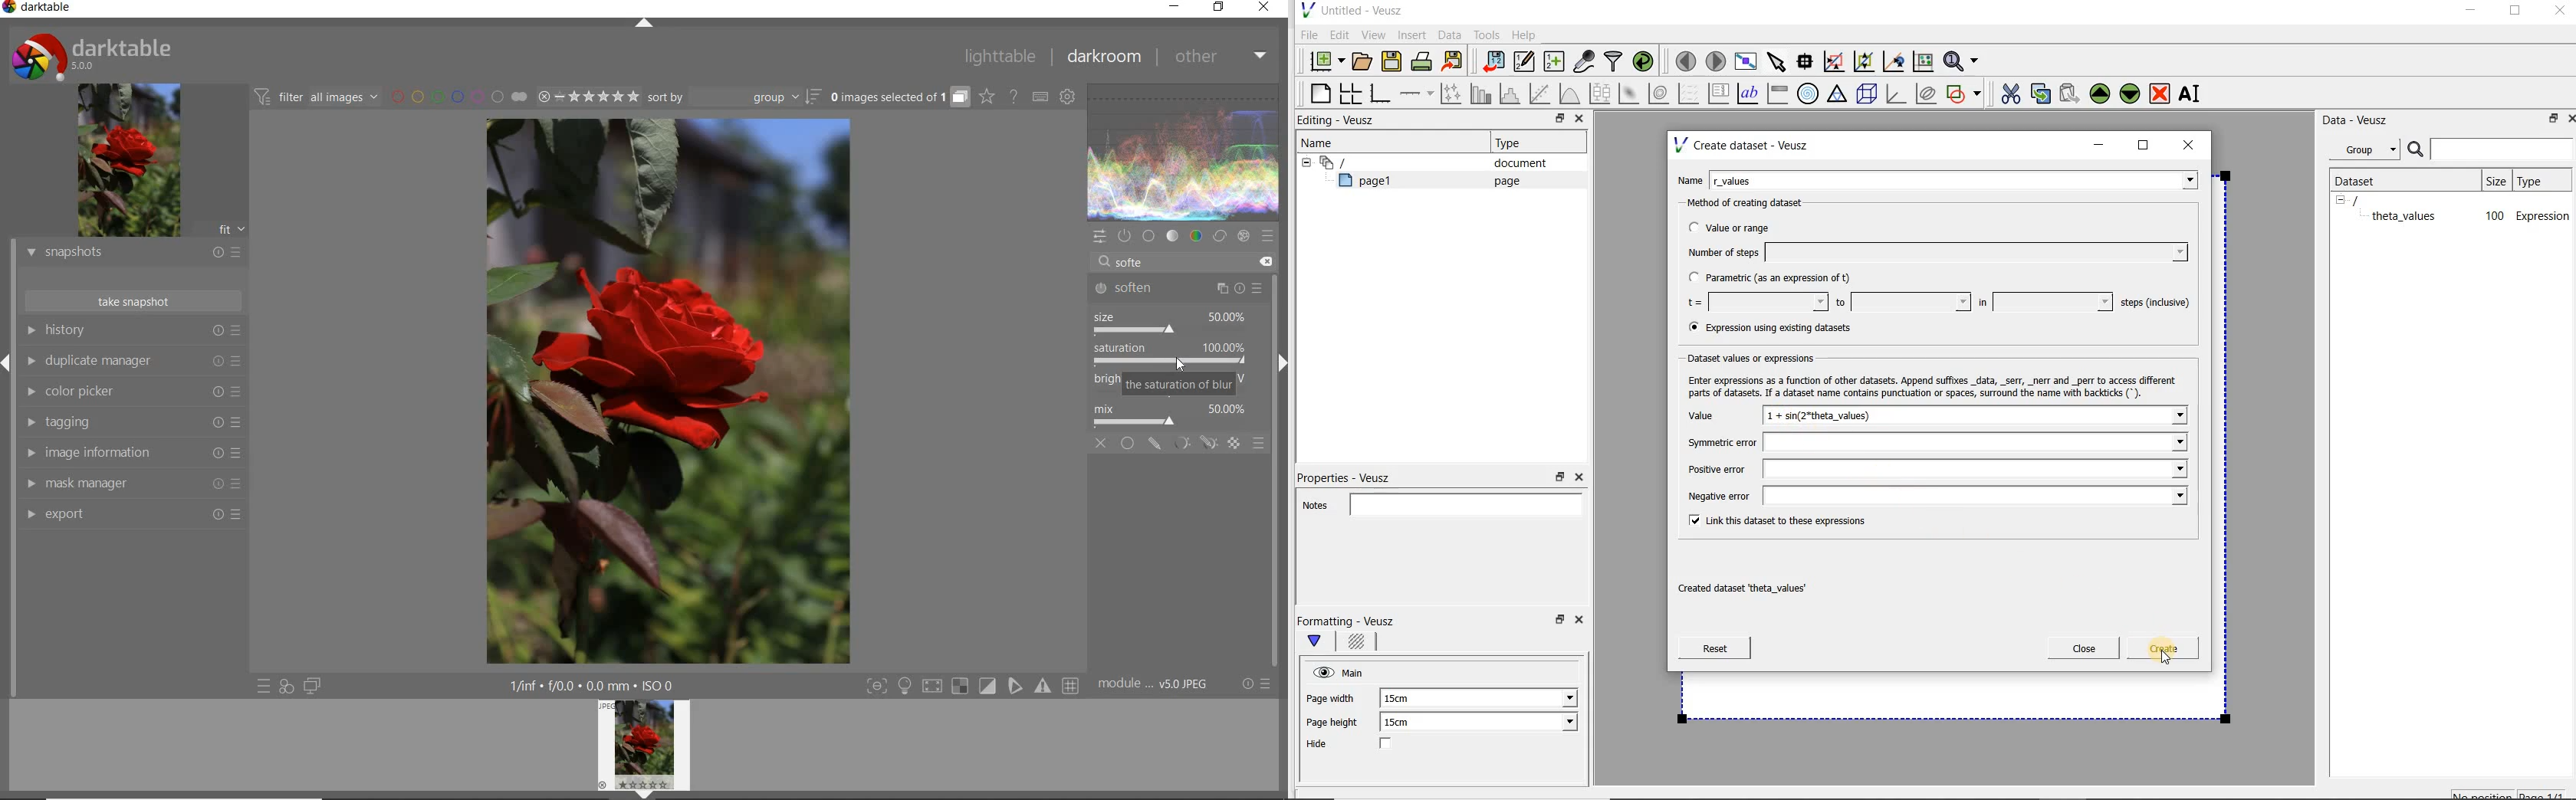 The image size is (2576, 812). I want to click on export, so click(133, 516).